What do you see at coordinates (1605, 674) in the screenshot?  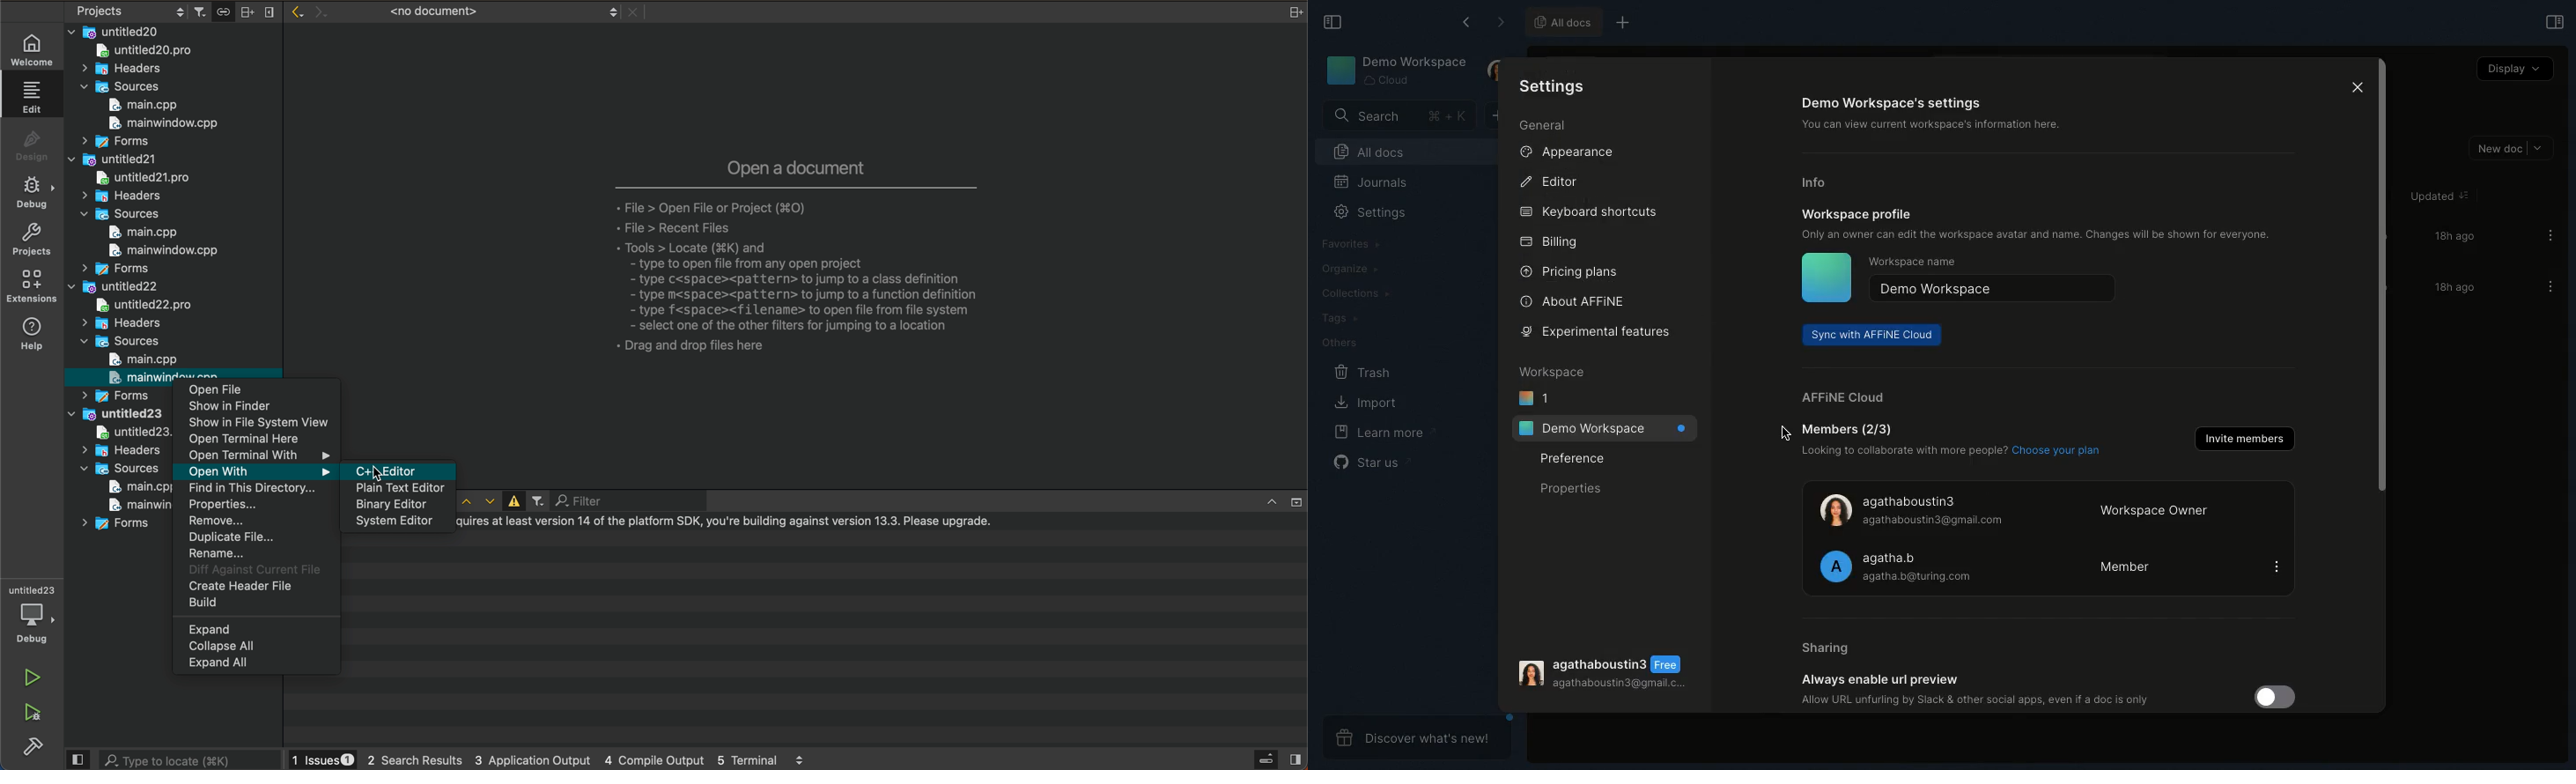 I see `Member email` at bounding box center [1605, 674].